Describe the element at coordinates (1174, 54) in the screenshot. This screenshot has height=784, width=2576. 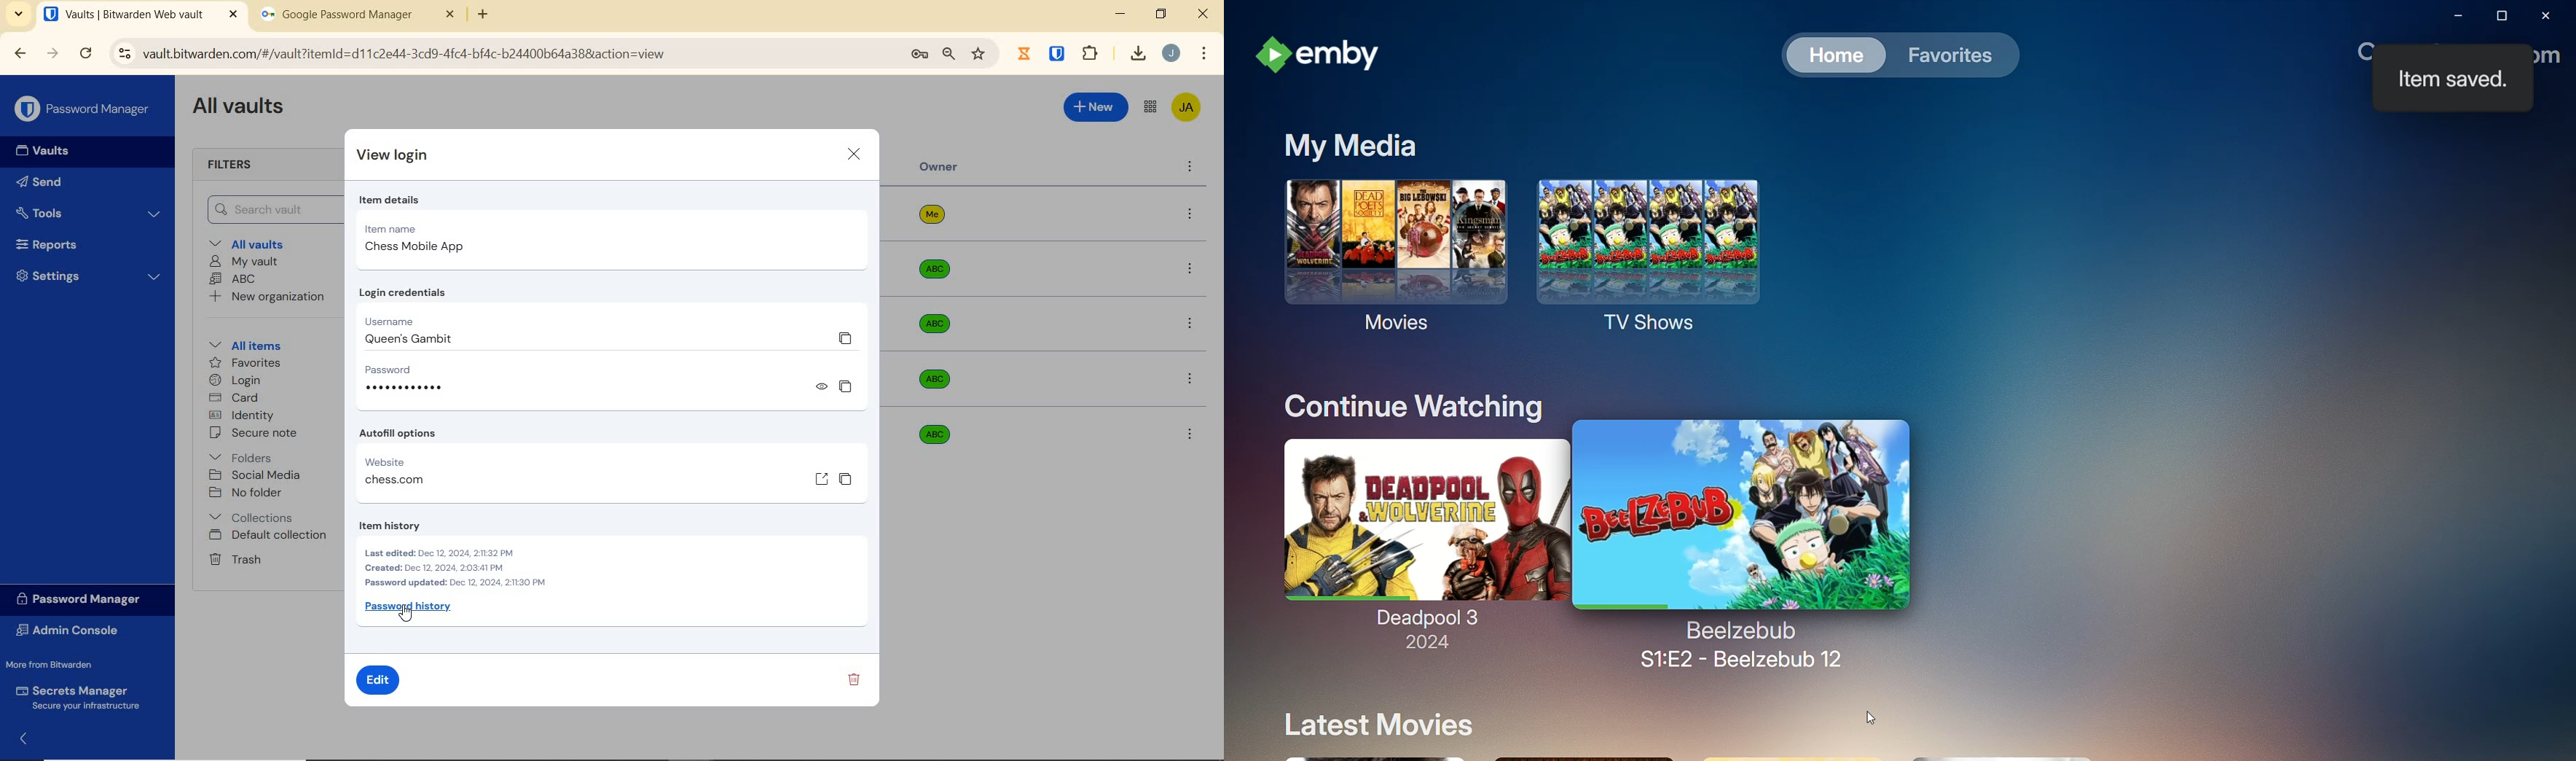
I see `Account` at that location.